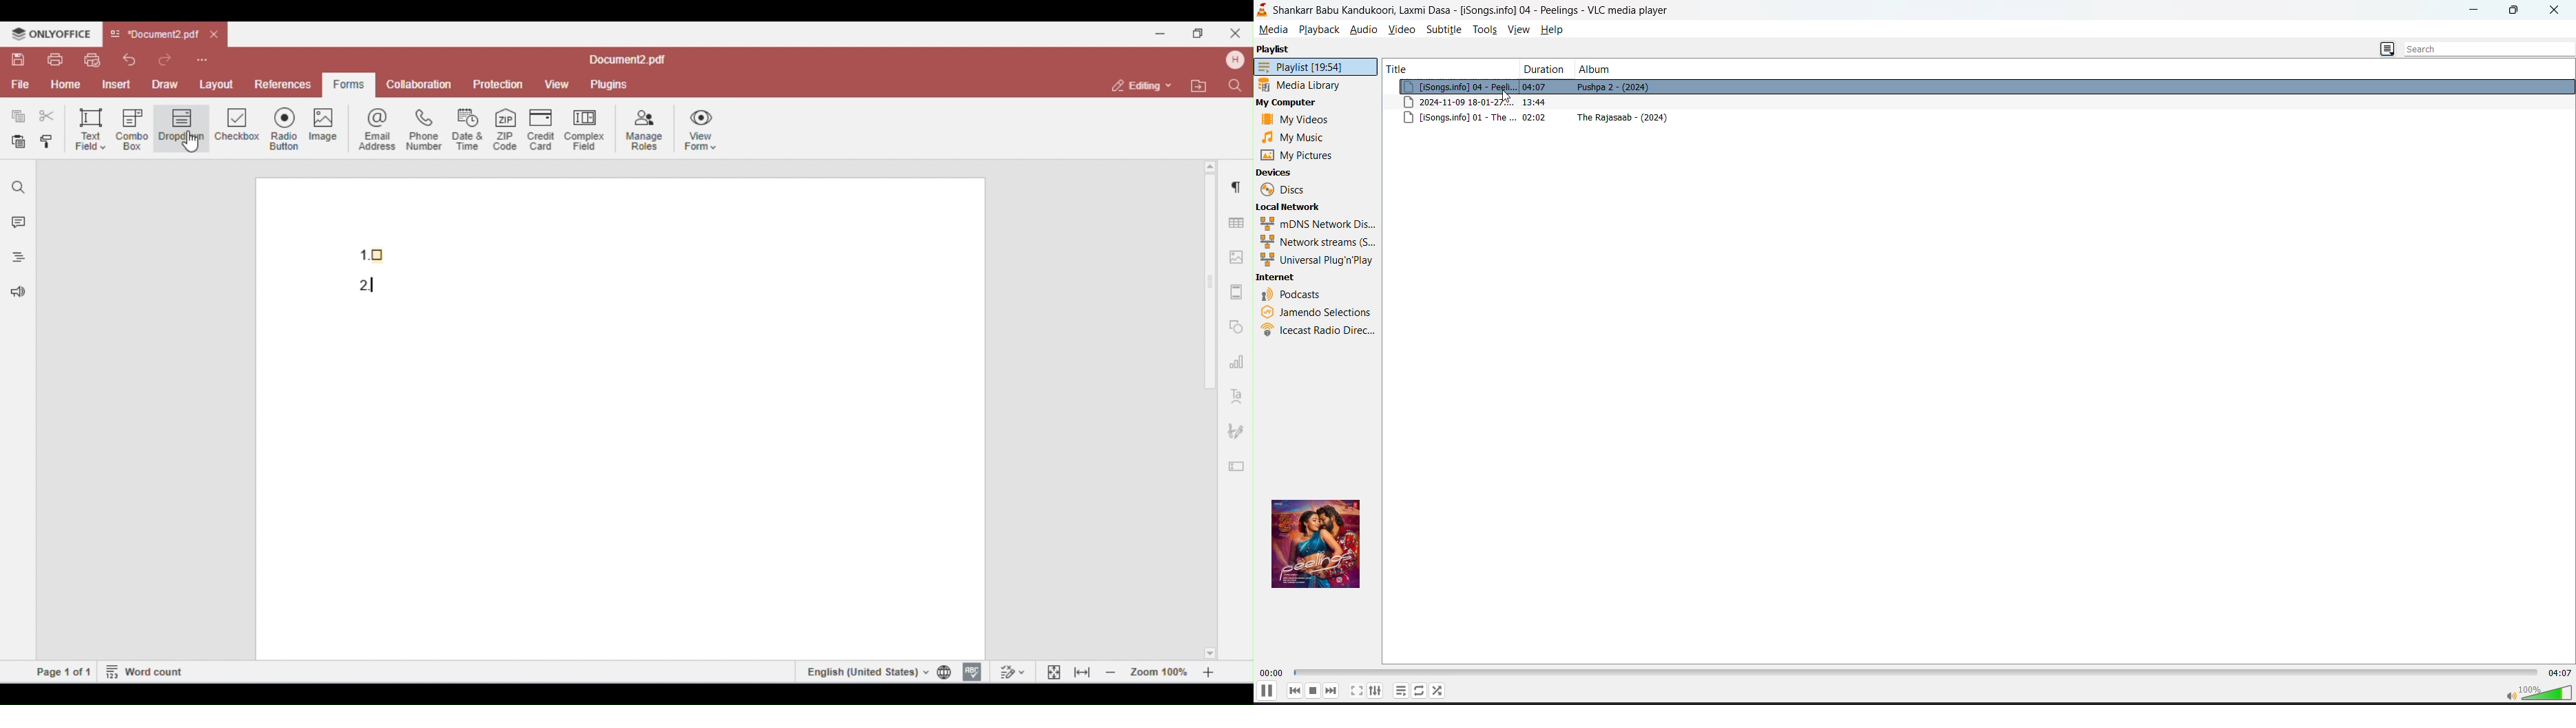  I want to click on network systems, so click(1316, 241).